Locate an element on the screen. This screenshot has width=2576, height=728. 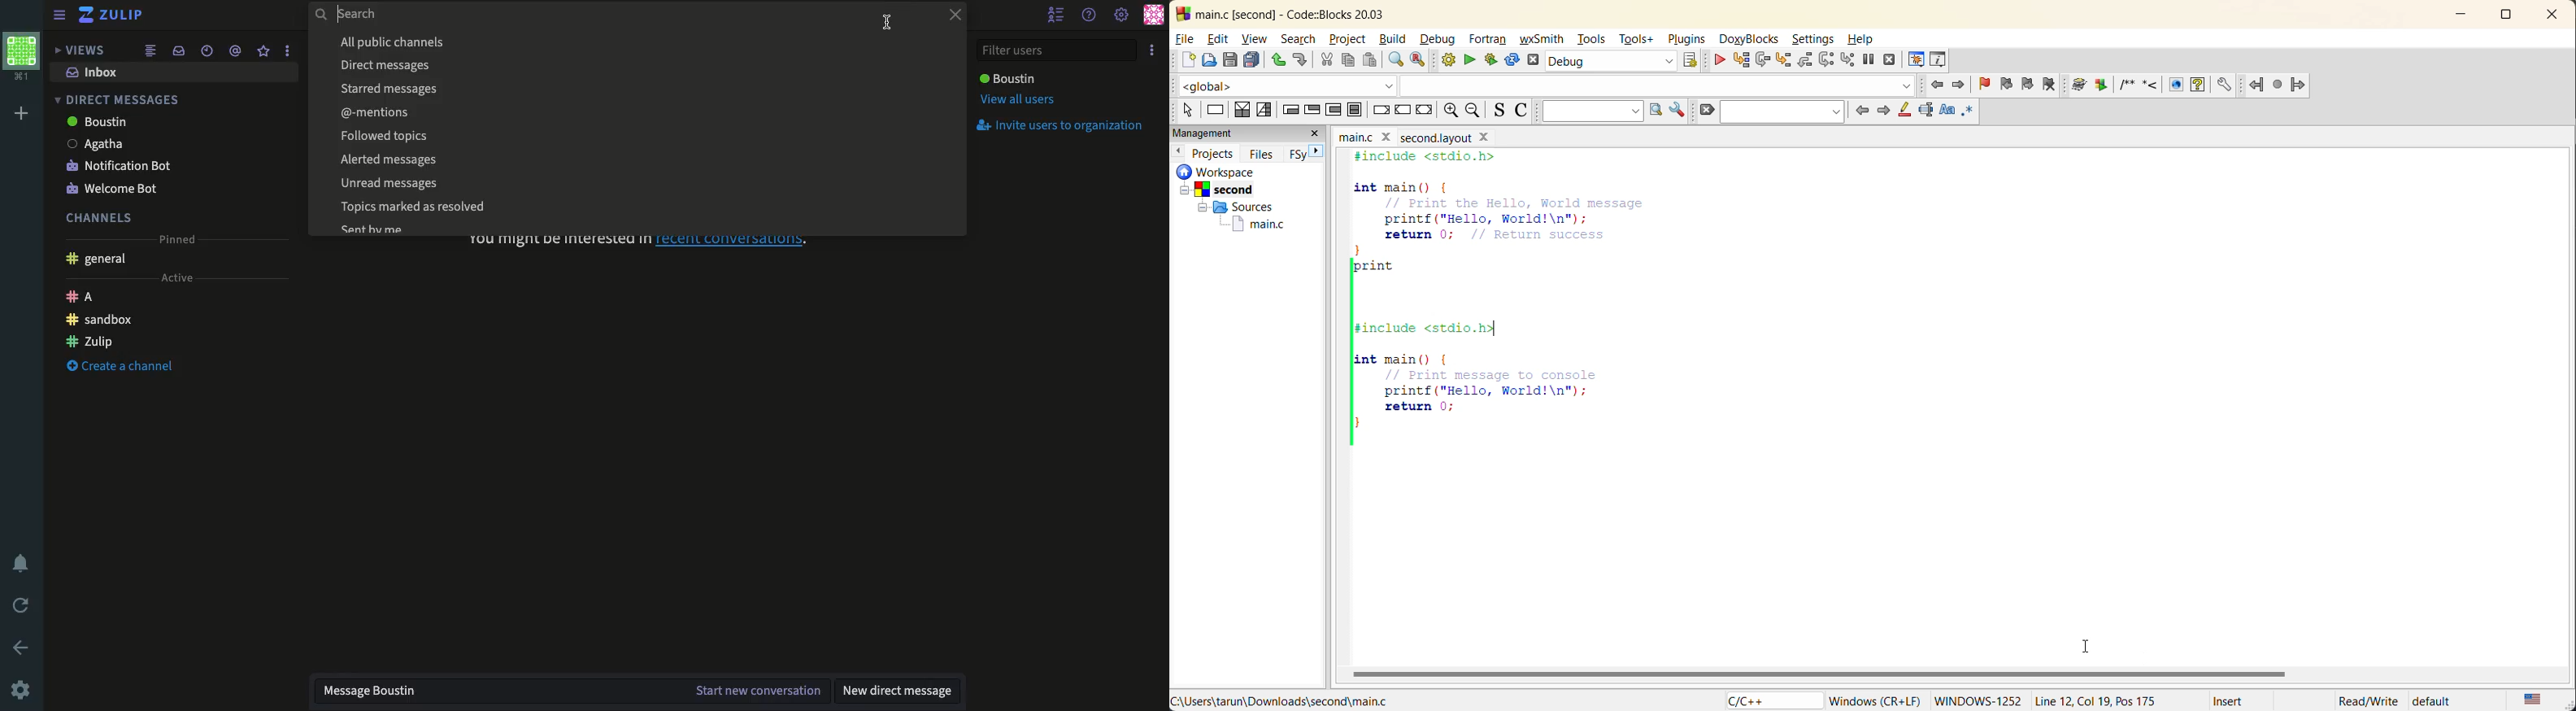
Add is located at coordinates (20, 114).